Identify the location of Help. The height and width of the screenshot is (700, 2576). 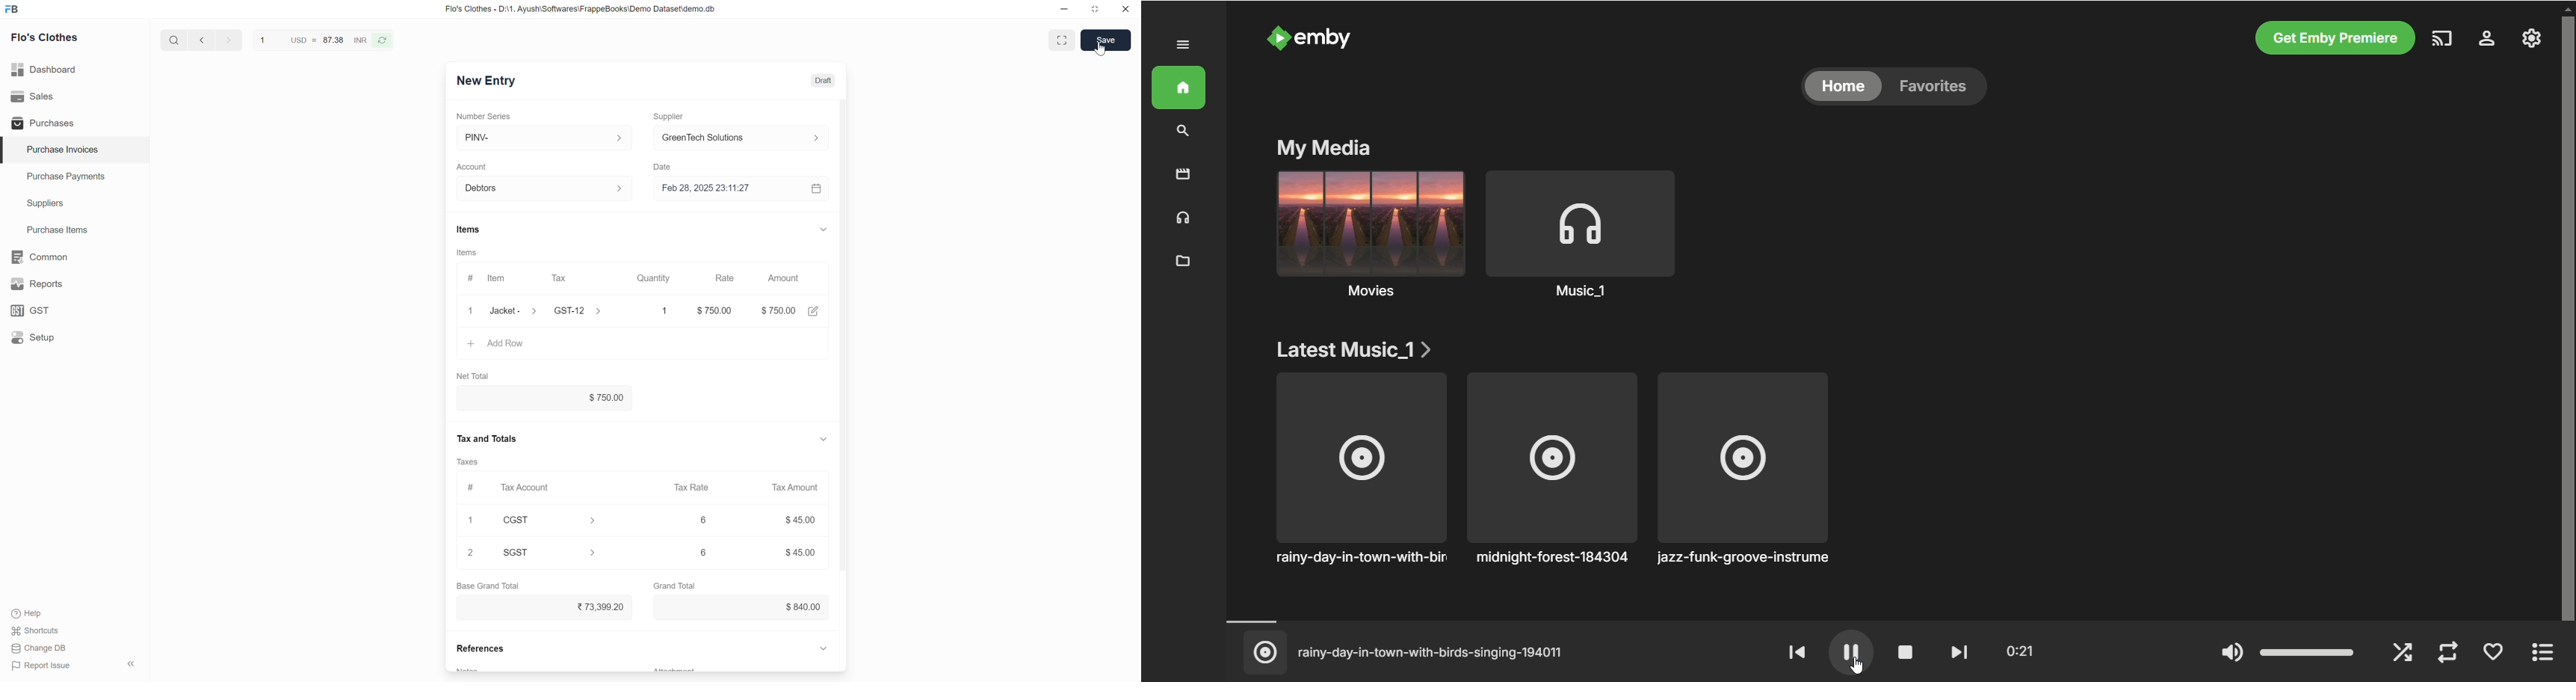
(29, 614).